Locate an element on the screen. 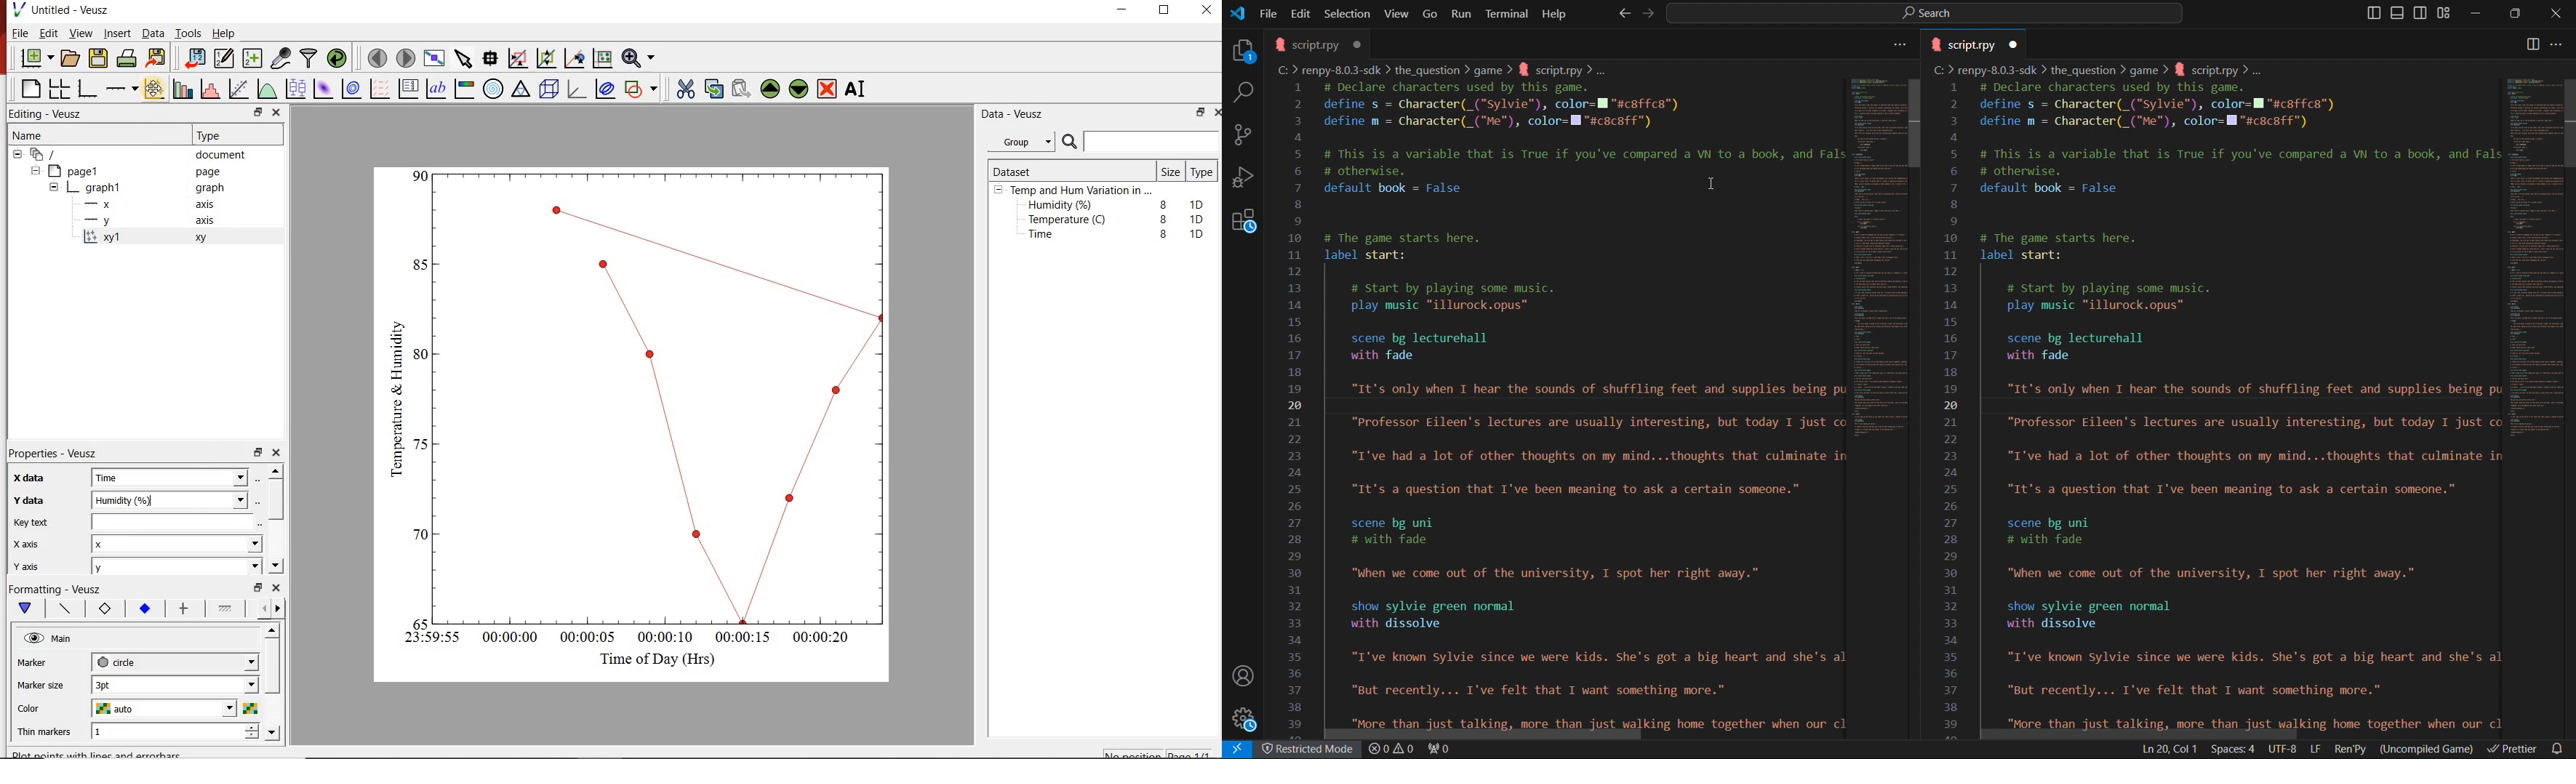  view plot full screen is located at coordinates (435, 59).